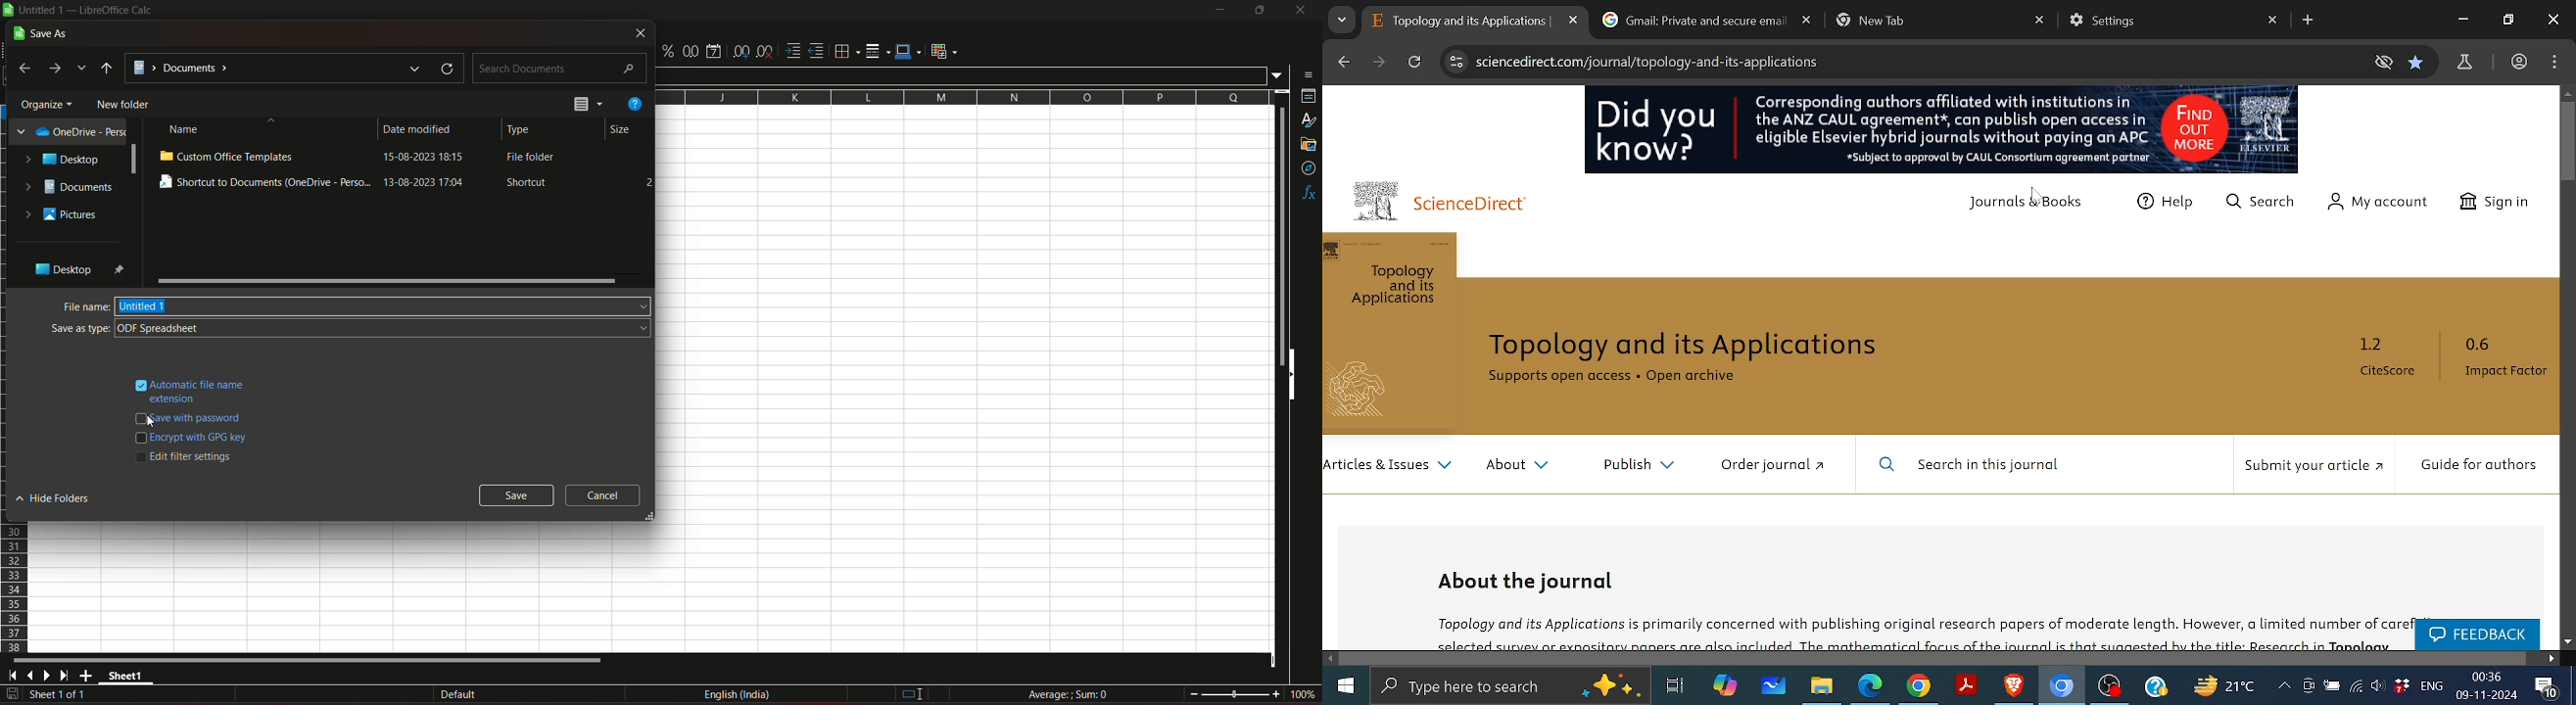 The image size is (2576, 728). What do you see at coordinates (963, 98) in the screenshot?
I see `columns` at bounding box center [963, 98].